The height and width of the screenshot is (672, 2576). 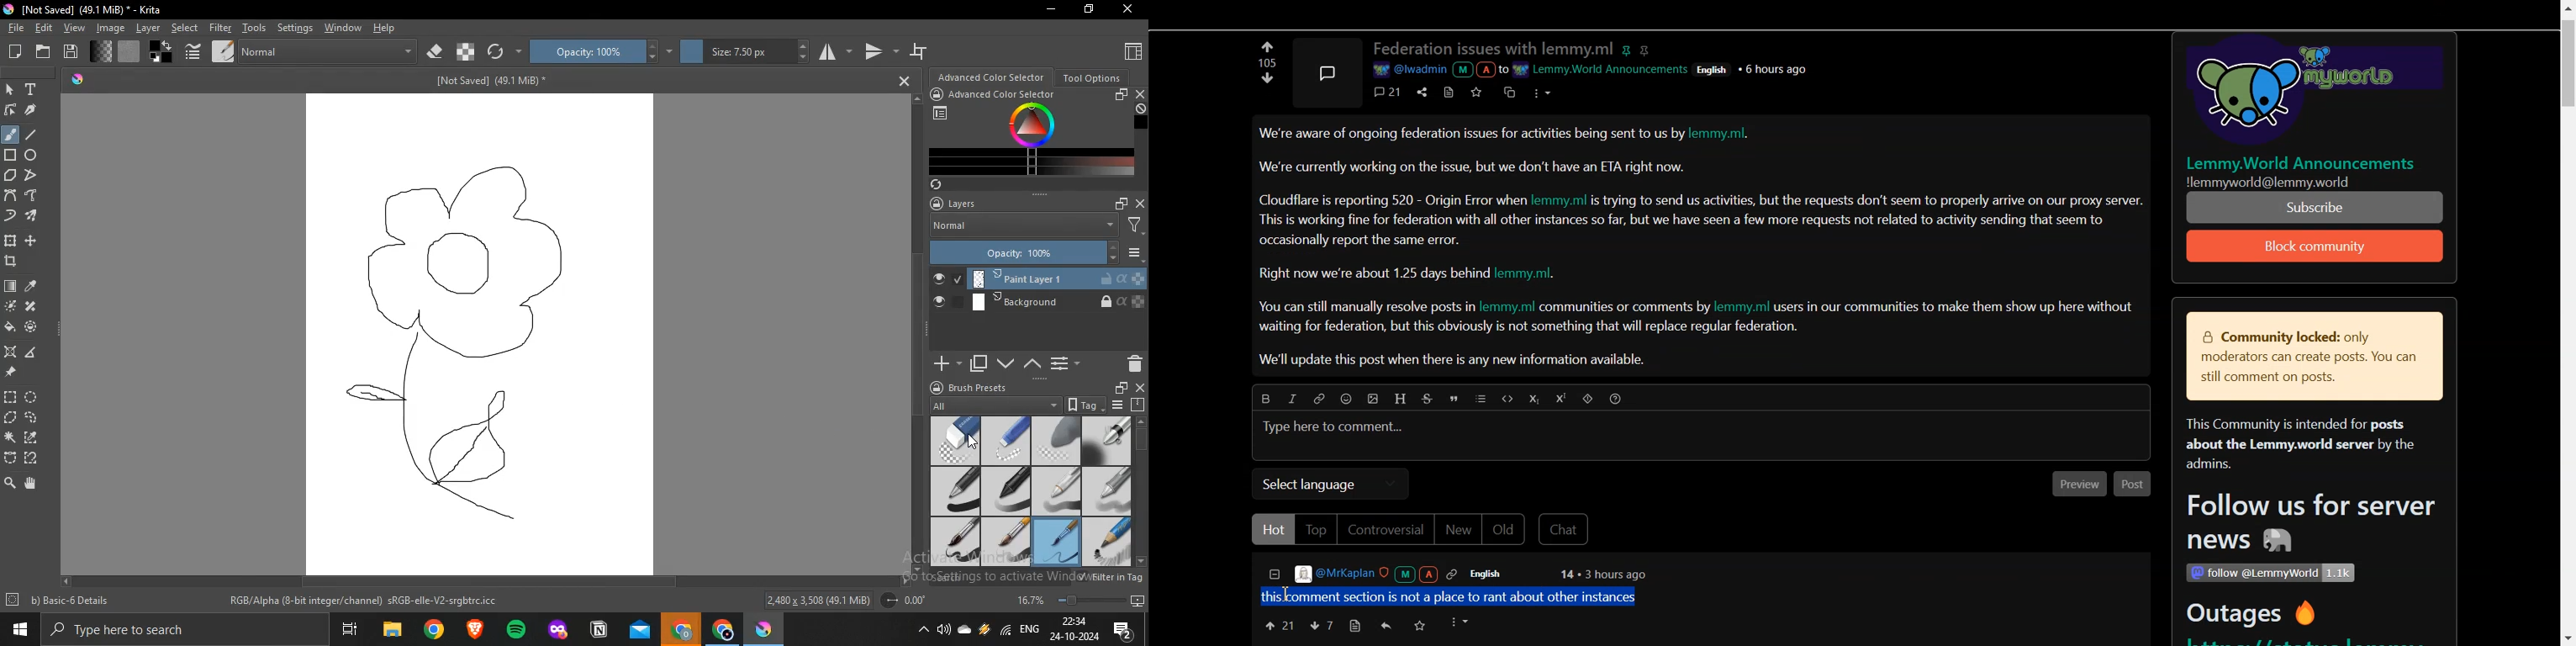 I want to click on swap foreground and background colors, so click(x=162, y=52).